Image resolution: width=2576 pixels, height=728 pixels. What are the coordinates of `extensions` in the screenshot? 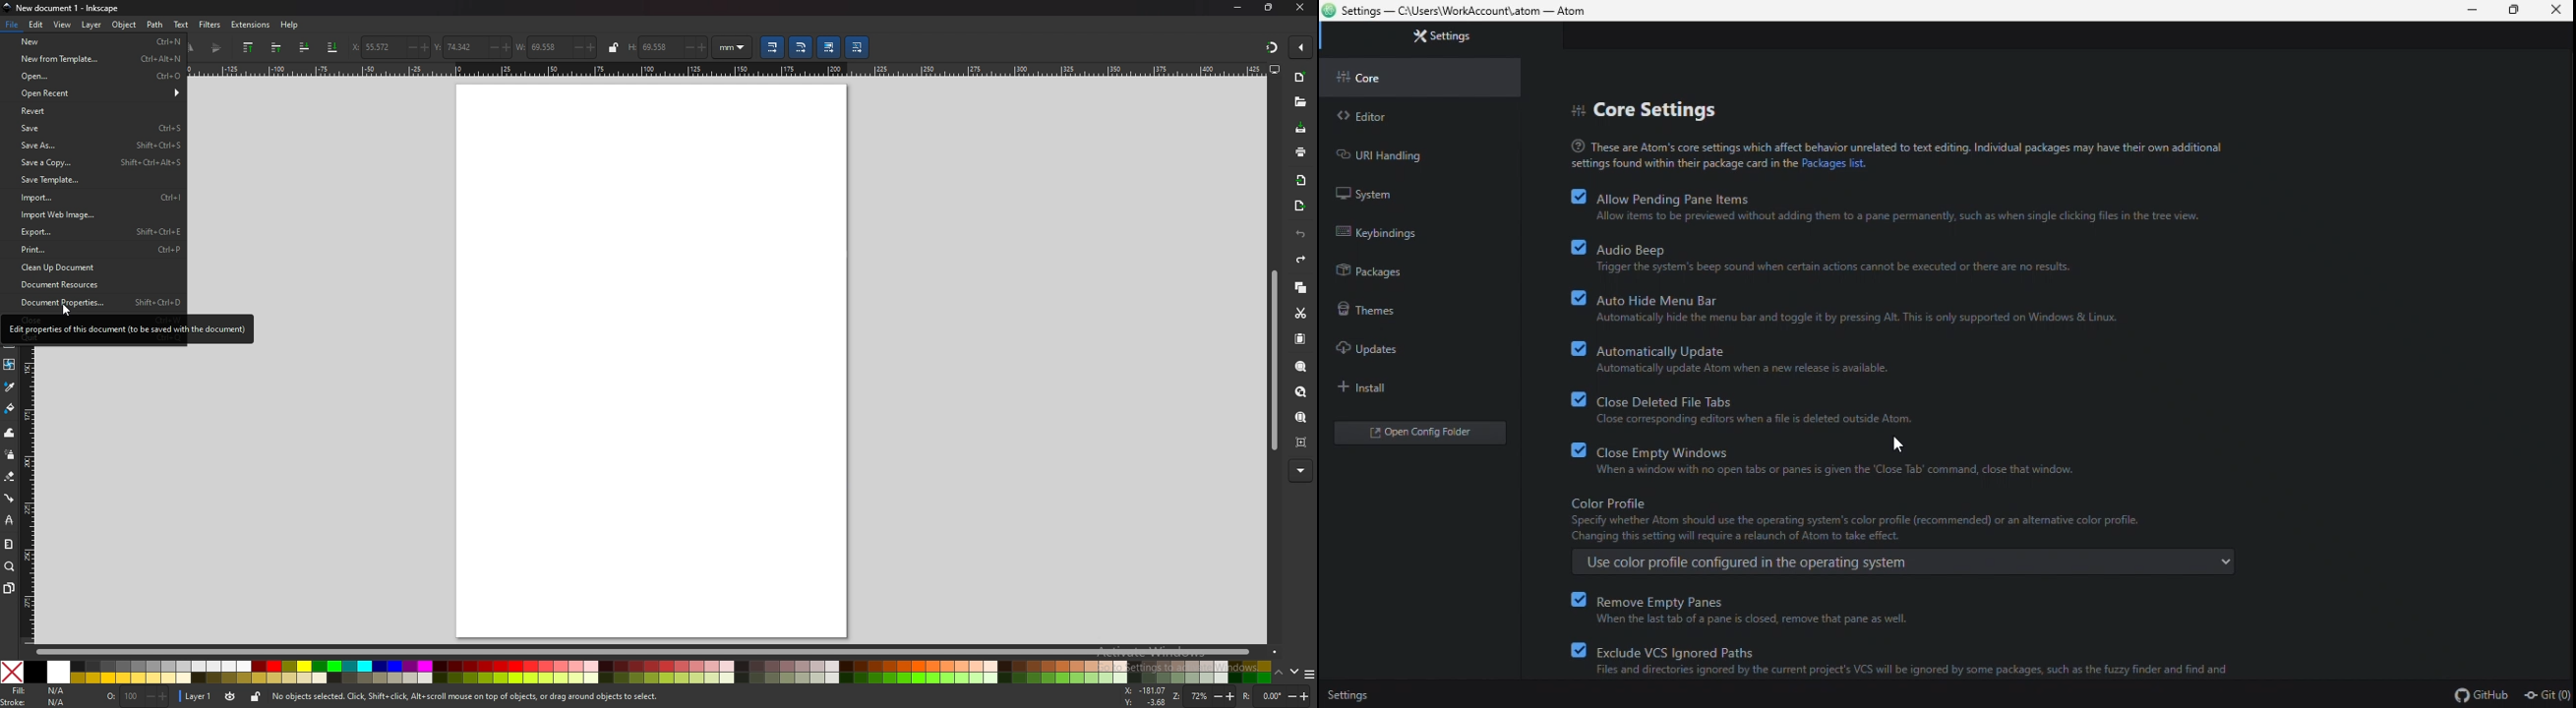 It's located at (250, 25).